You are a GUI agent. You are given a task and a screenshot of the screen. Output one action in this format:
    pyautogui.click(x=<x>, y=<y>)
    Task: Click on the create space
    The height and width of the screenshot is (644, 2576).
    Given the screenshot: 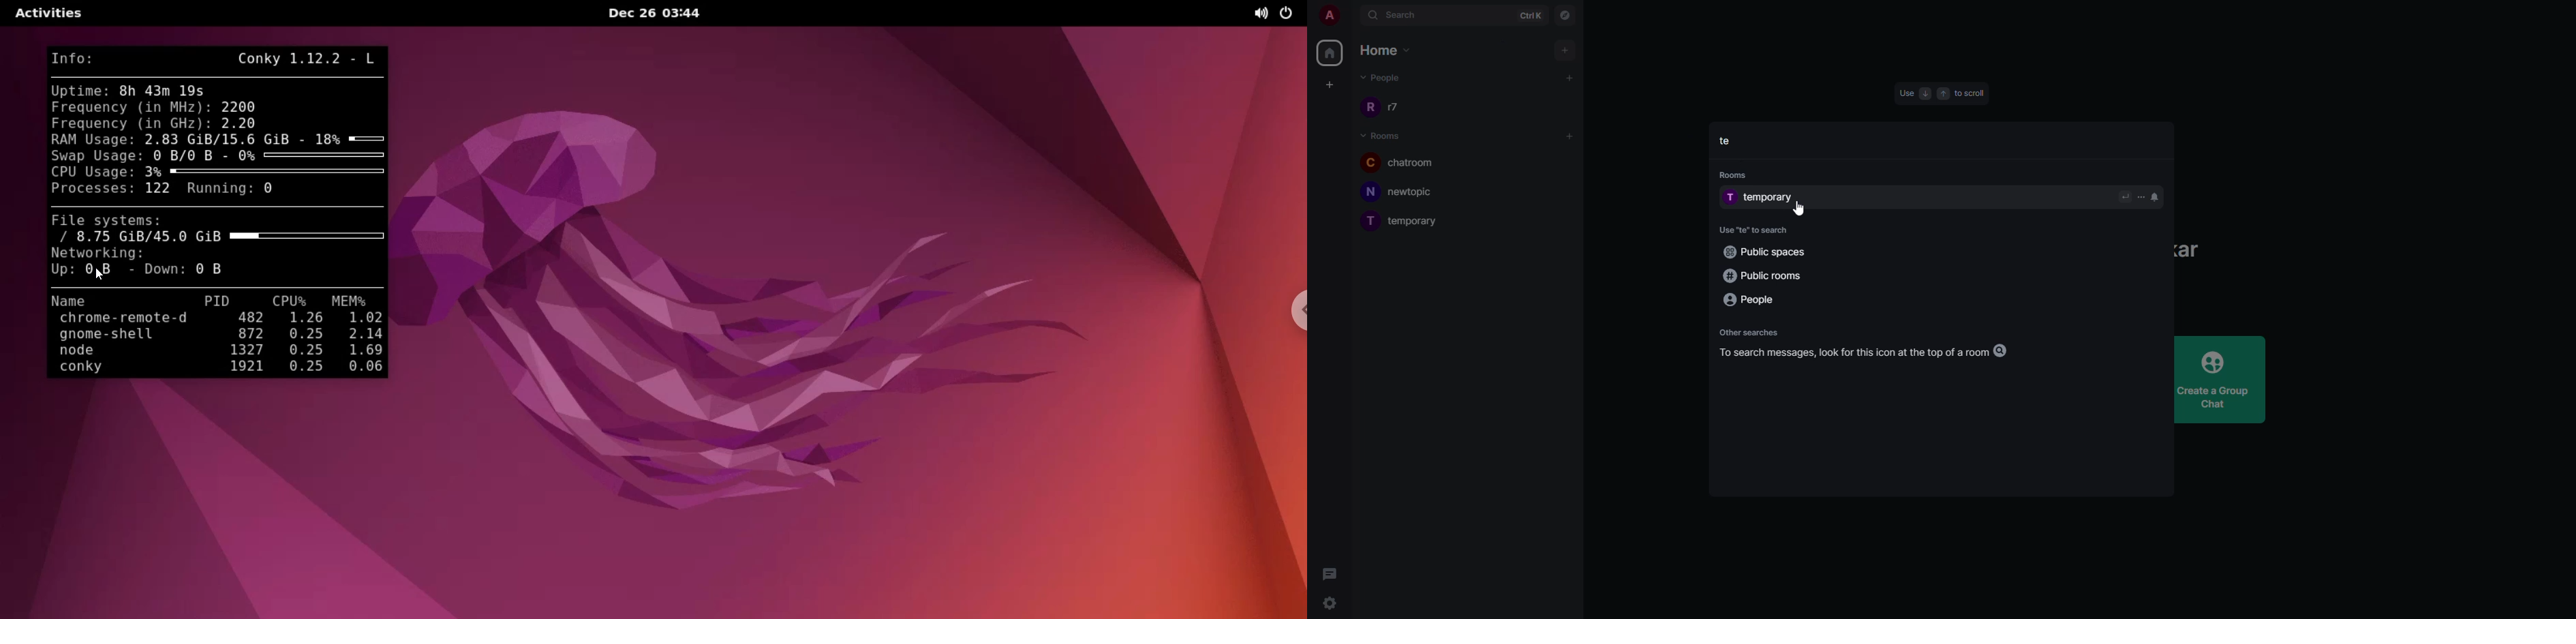 What is the action you would take?
    pyautogui.click(x=1328, y=84)
    